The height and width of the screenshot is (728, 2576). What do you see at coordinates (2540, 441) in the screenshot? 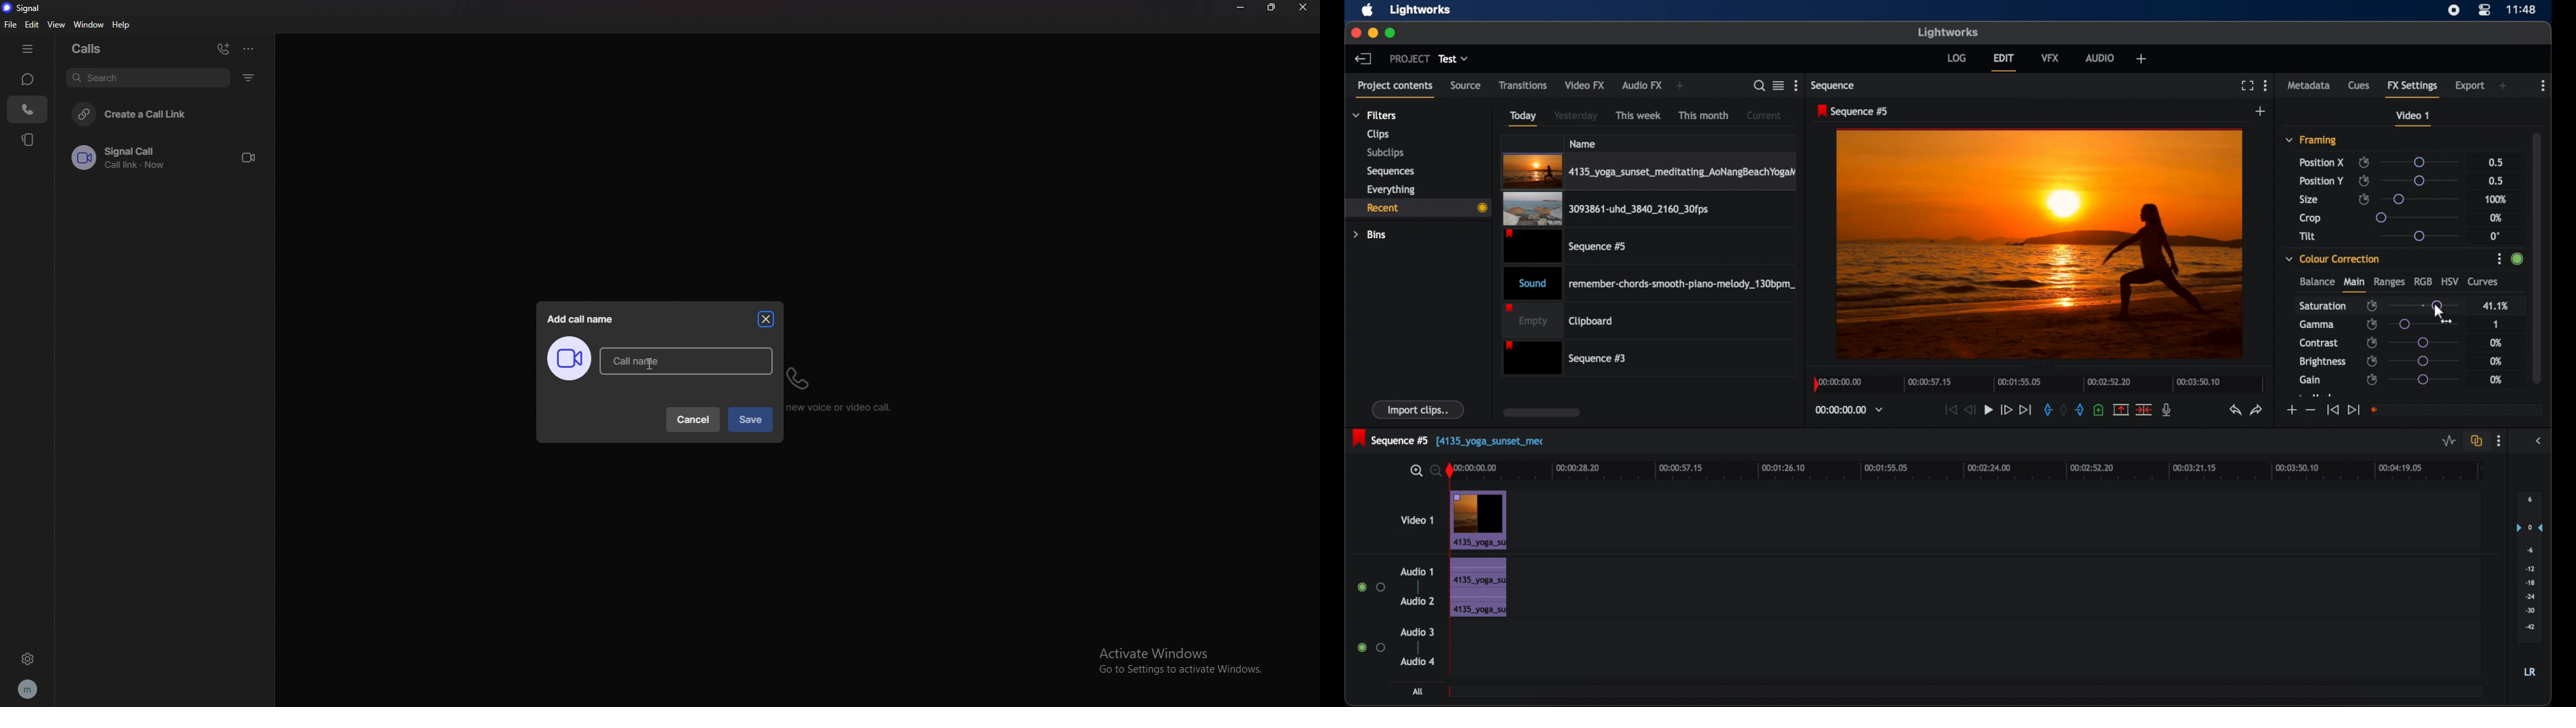
I see `sidebar` at bounding box center [2540, 441].